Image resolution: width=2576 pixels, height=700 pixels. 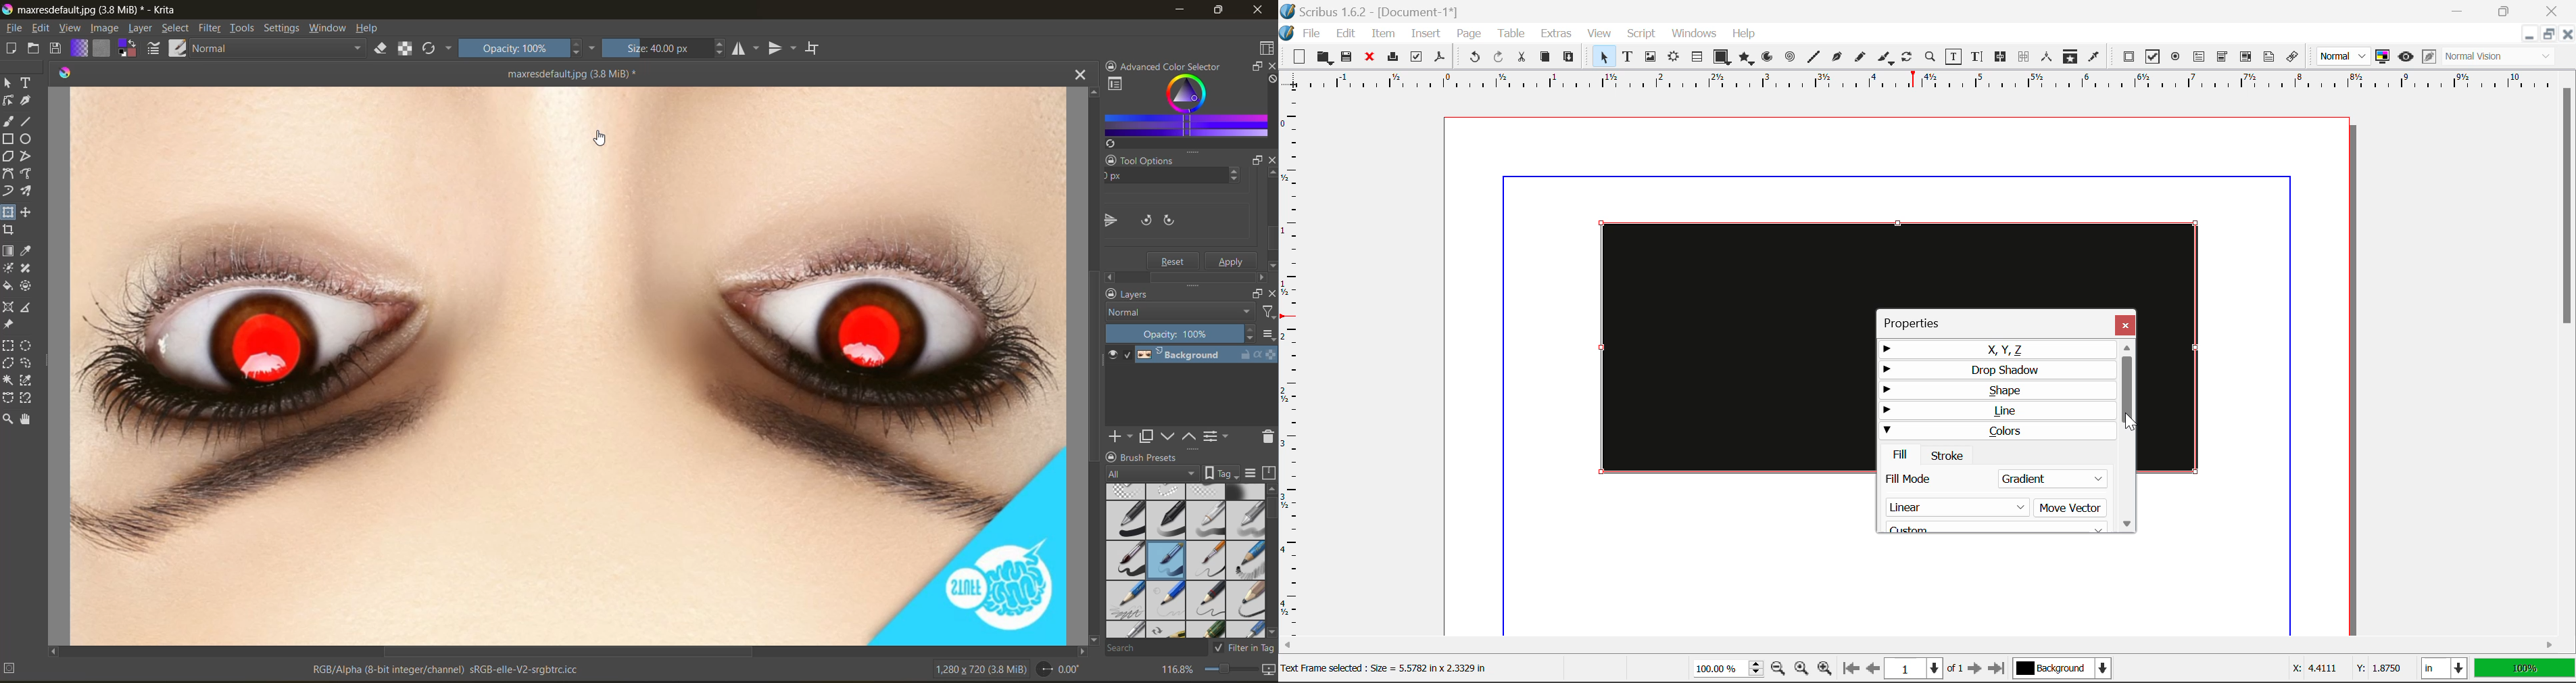 I want to click on Bezier Curve, so click(x=1837, y=59).